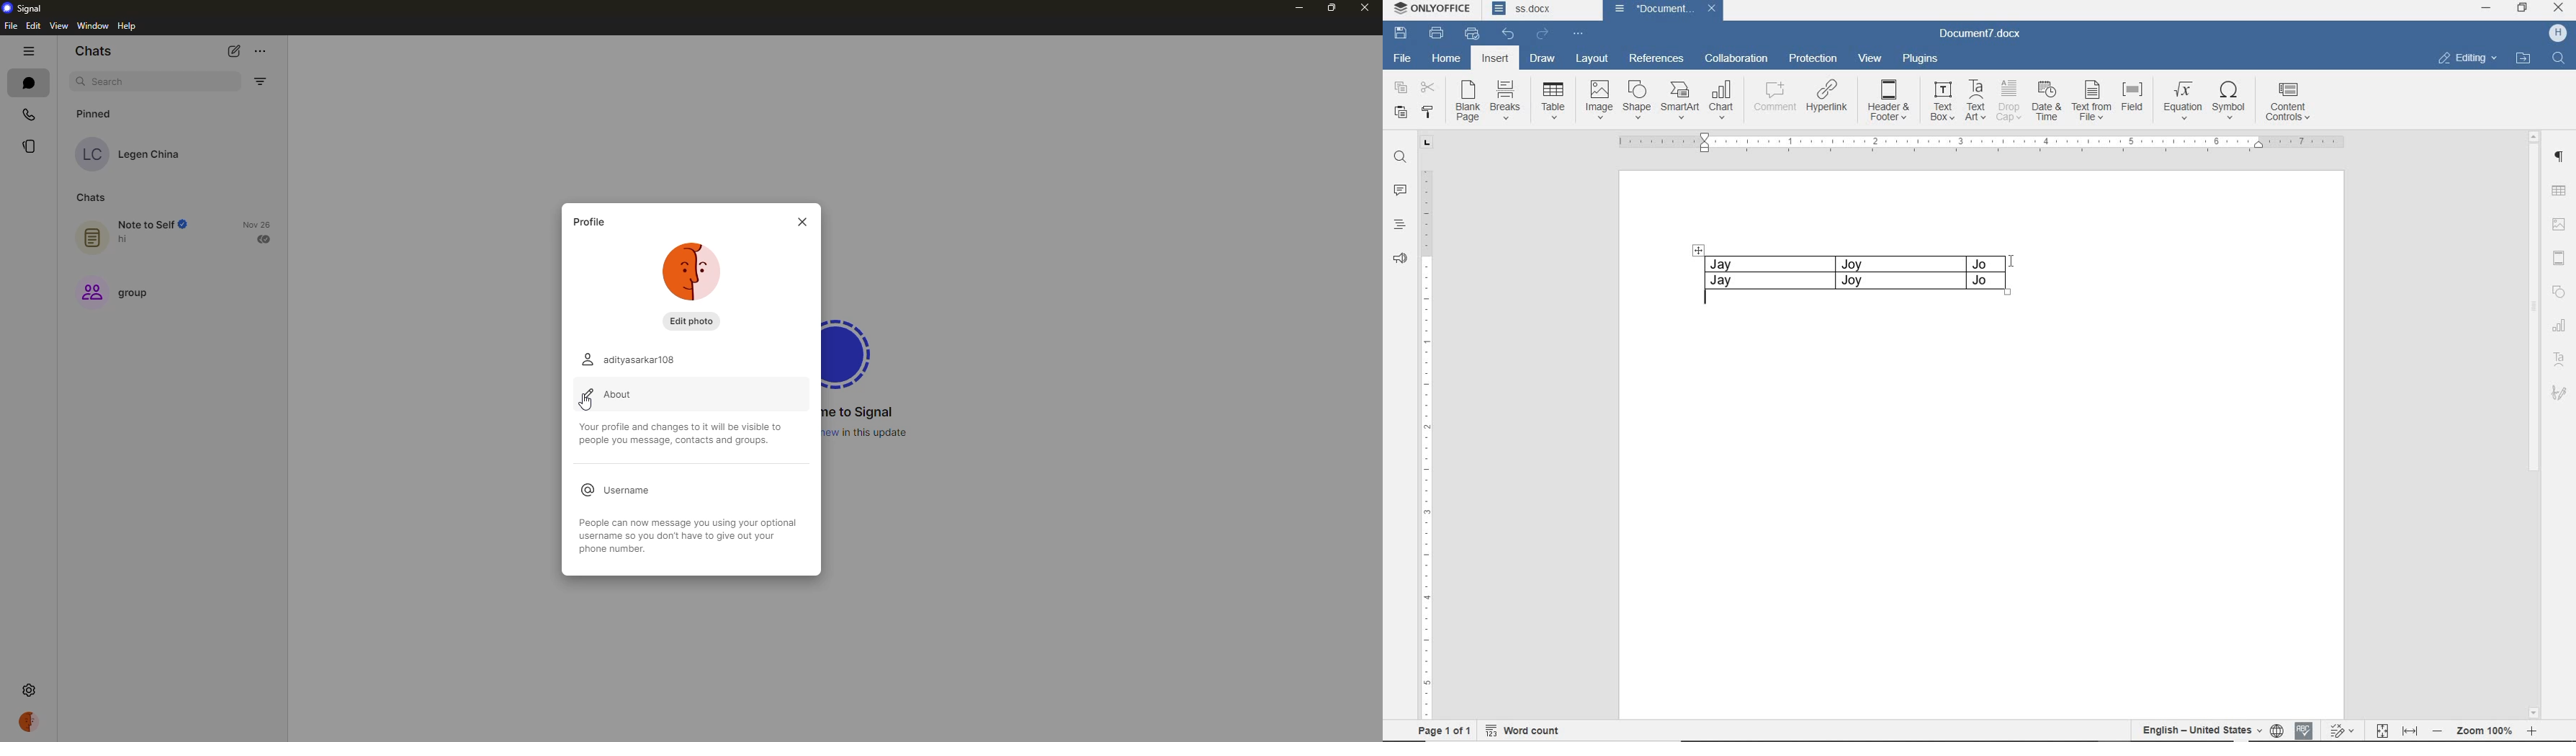 This screenshot has height=756, width=2576. Describe the element at coordinates (2559, 226) in the screenshot. I see `IMAGE` at that location.